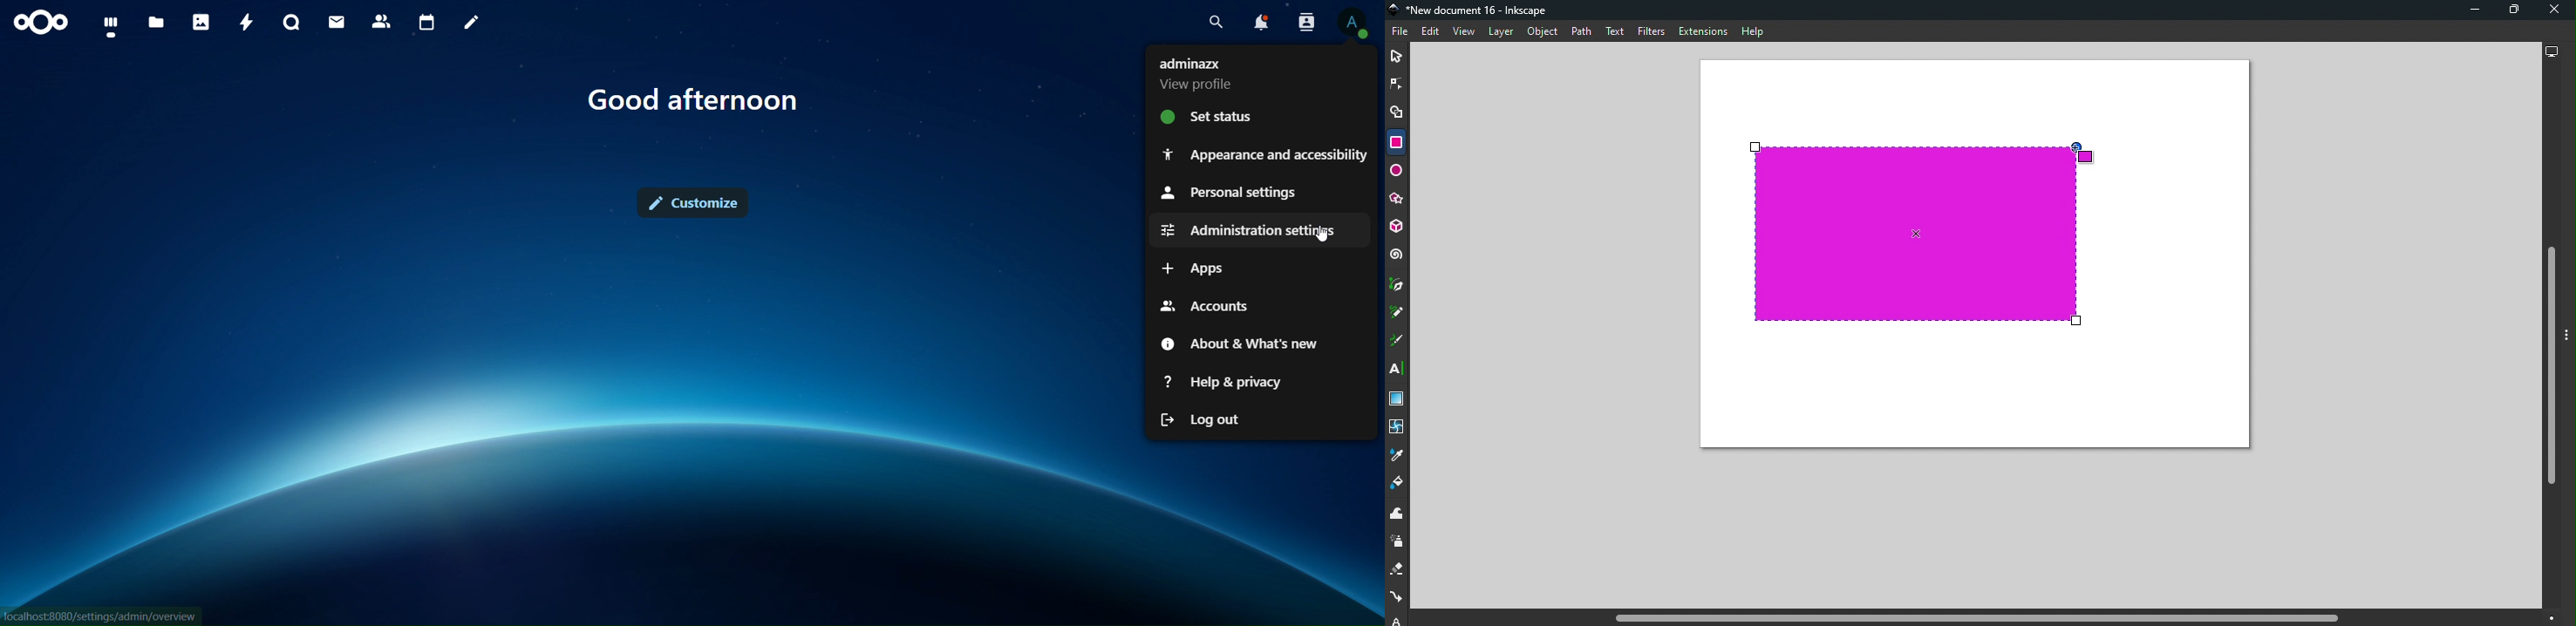 The height and width of the screenshot is (644, 2576). I want to click on Vertical scroll bar, so click(2550, 337).